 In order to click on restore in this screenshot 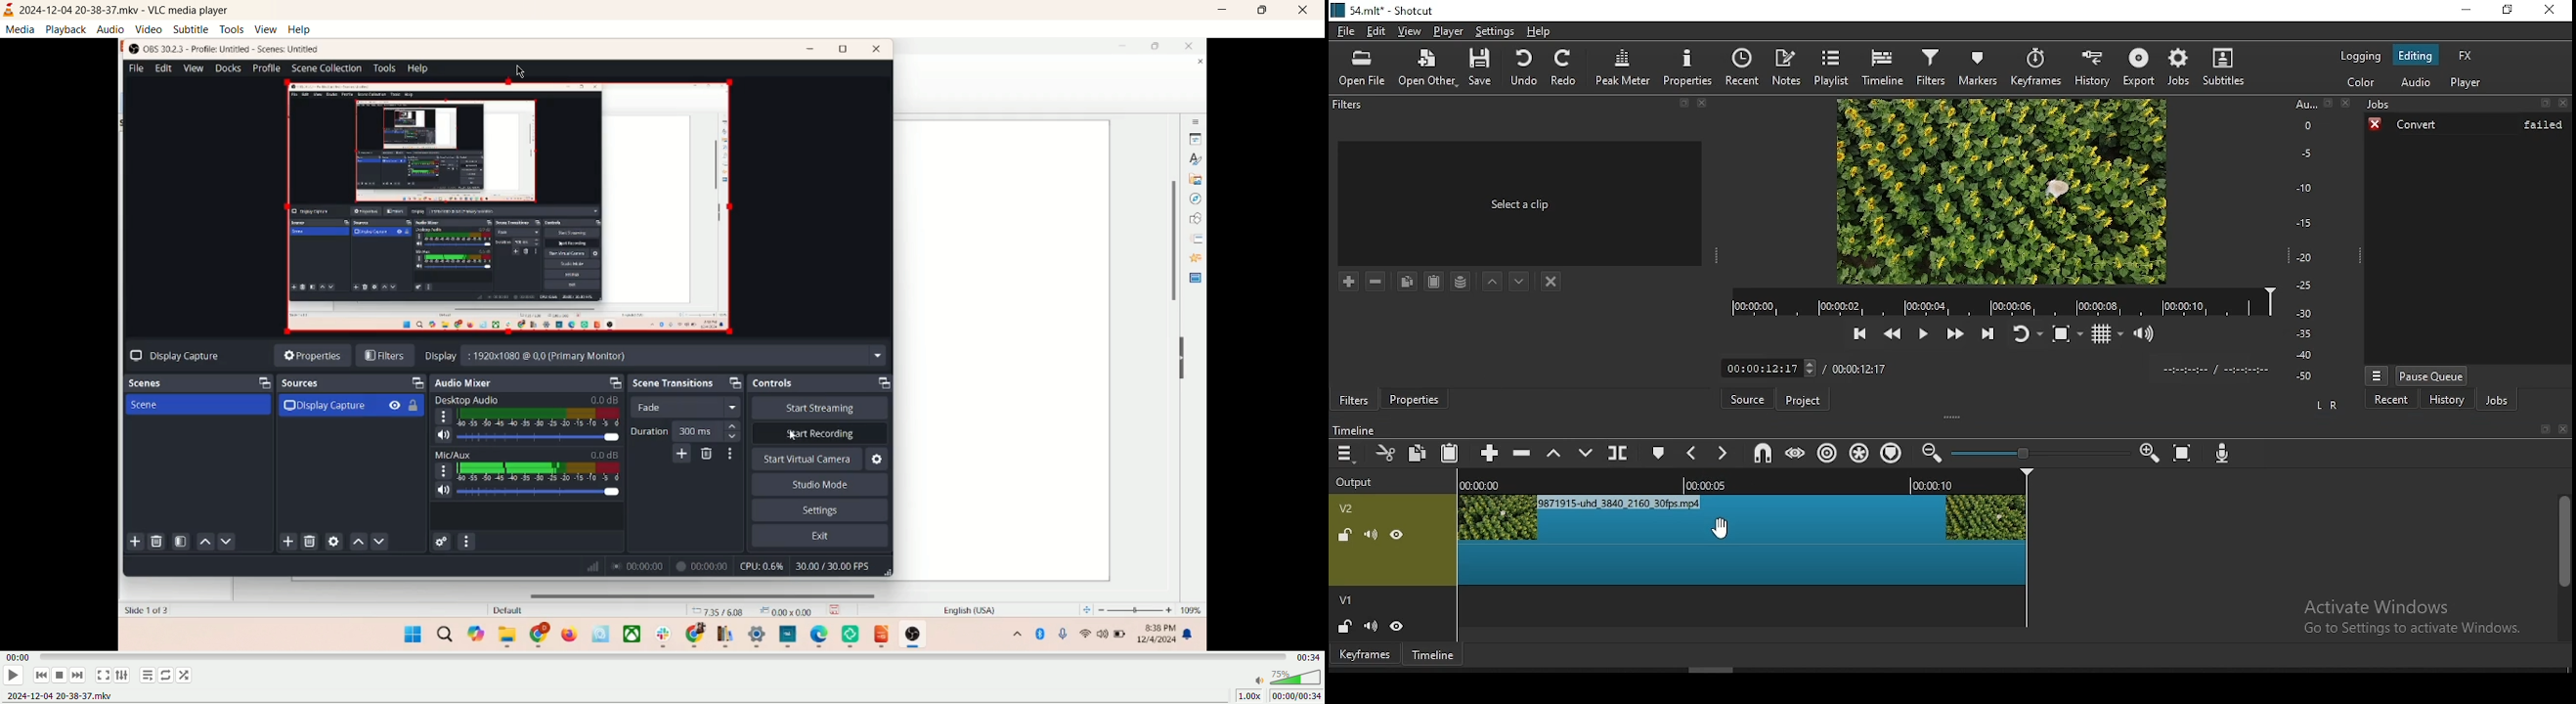, I will do `click(2509, 10)`.